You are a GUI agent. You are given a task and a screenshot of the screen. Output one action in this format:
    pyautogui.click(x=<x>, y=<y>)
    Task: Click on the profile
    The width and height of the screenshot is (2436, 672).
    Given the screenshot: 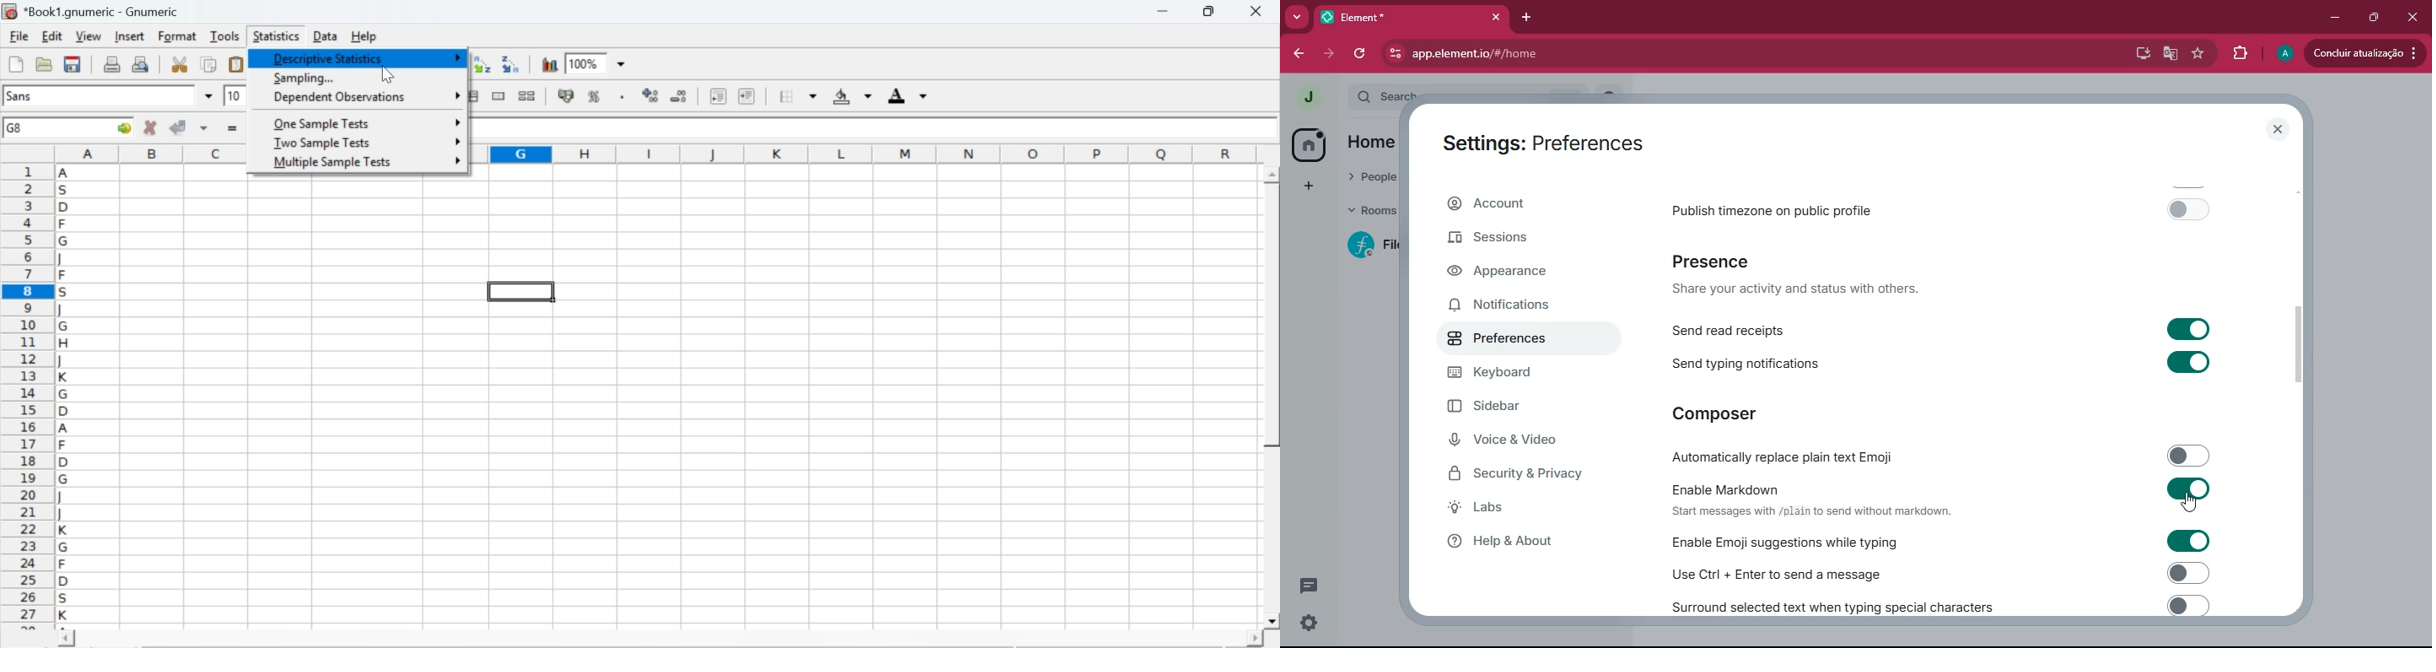 What is the action you would take?
    pyautogui.click(x=1306, y=95)
    